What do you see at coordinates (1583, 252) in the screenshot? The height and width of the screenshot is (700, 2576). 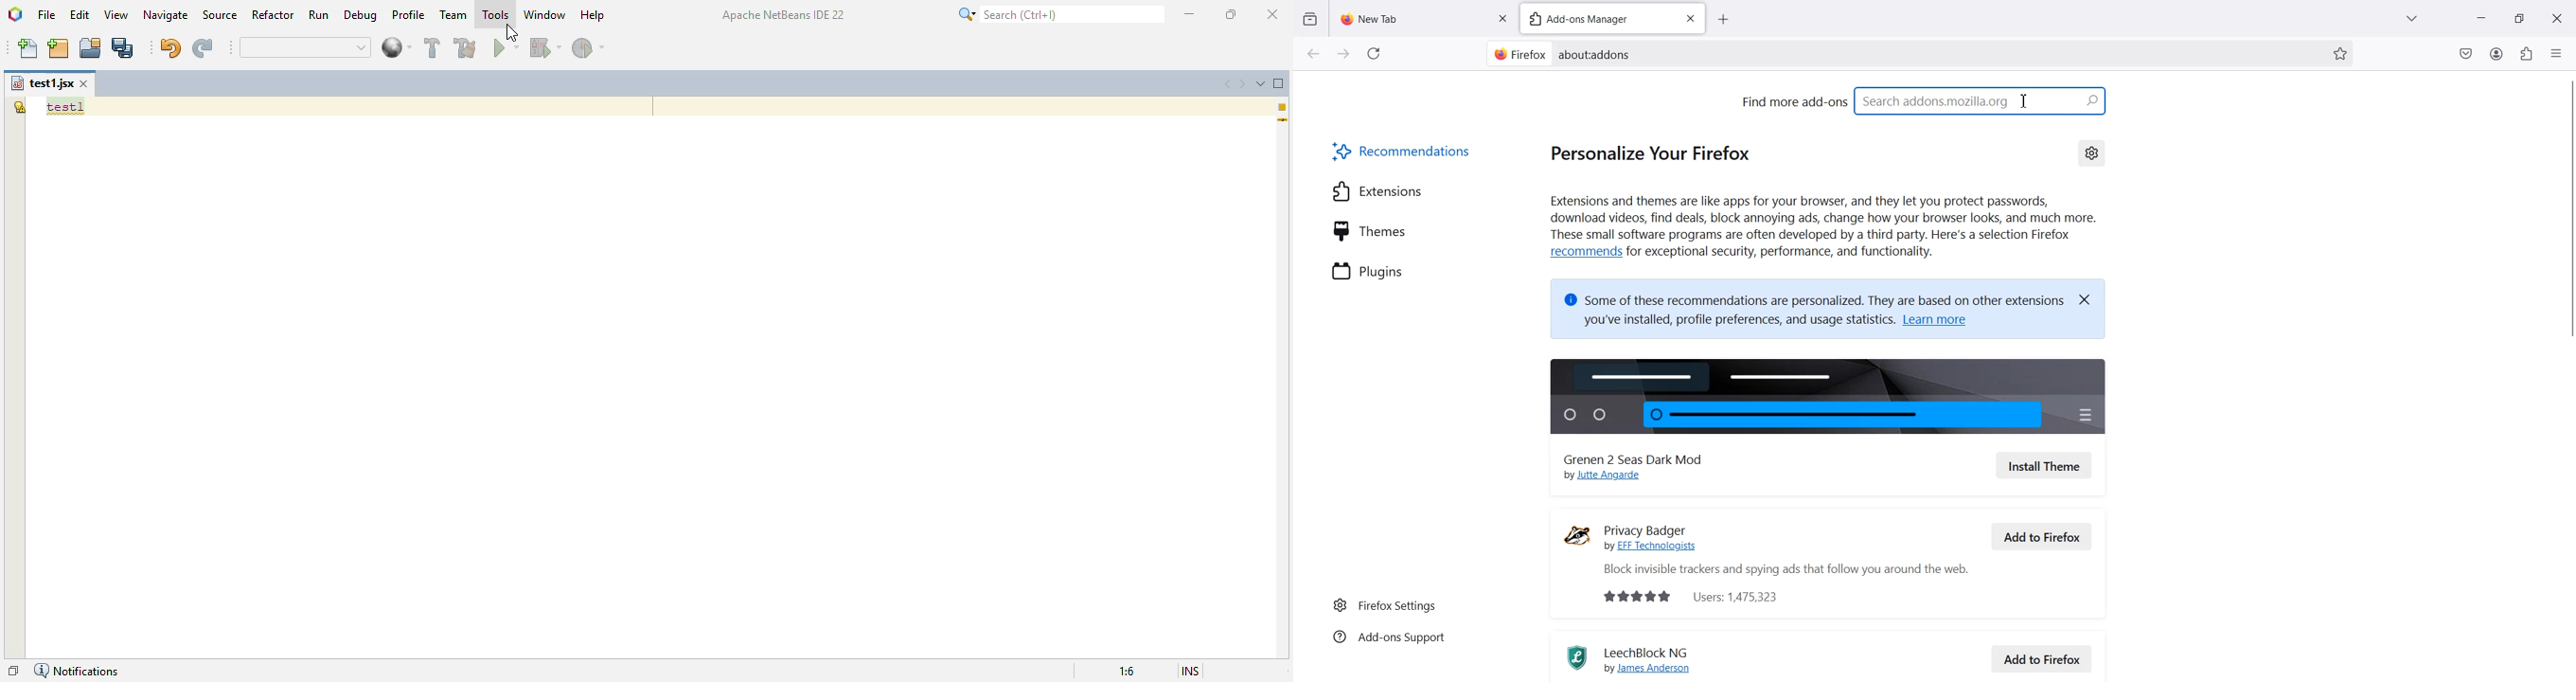 I see `recommends` at bounding box center [1583, 252].